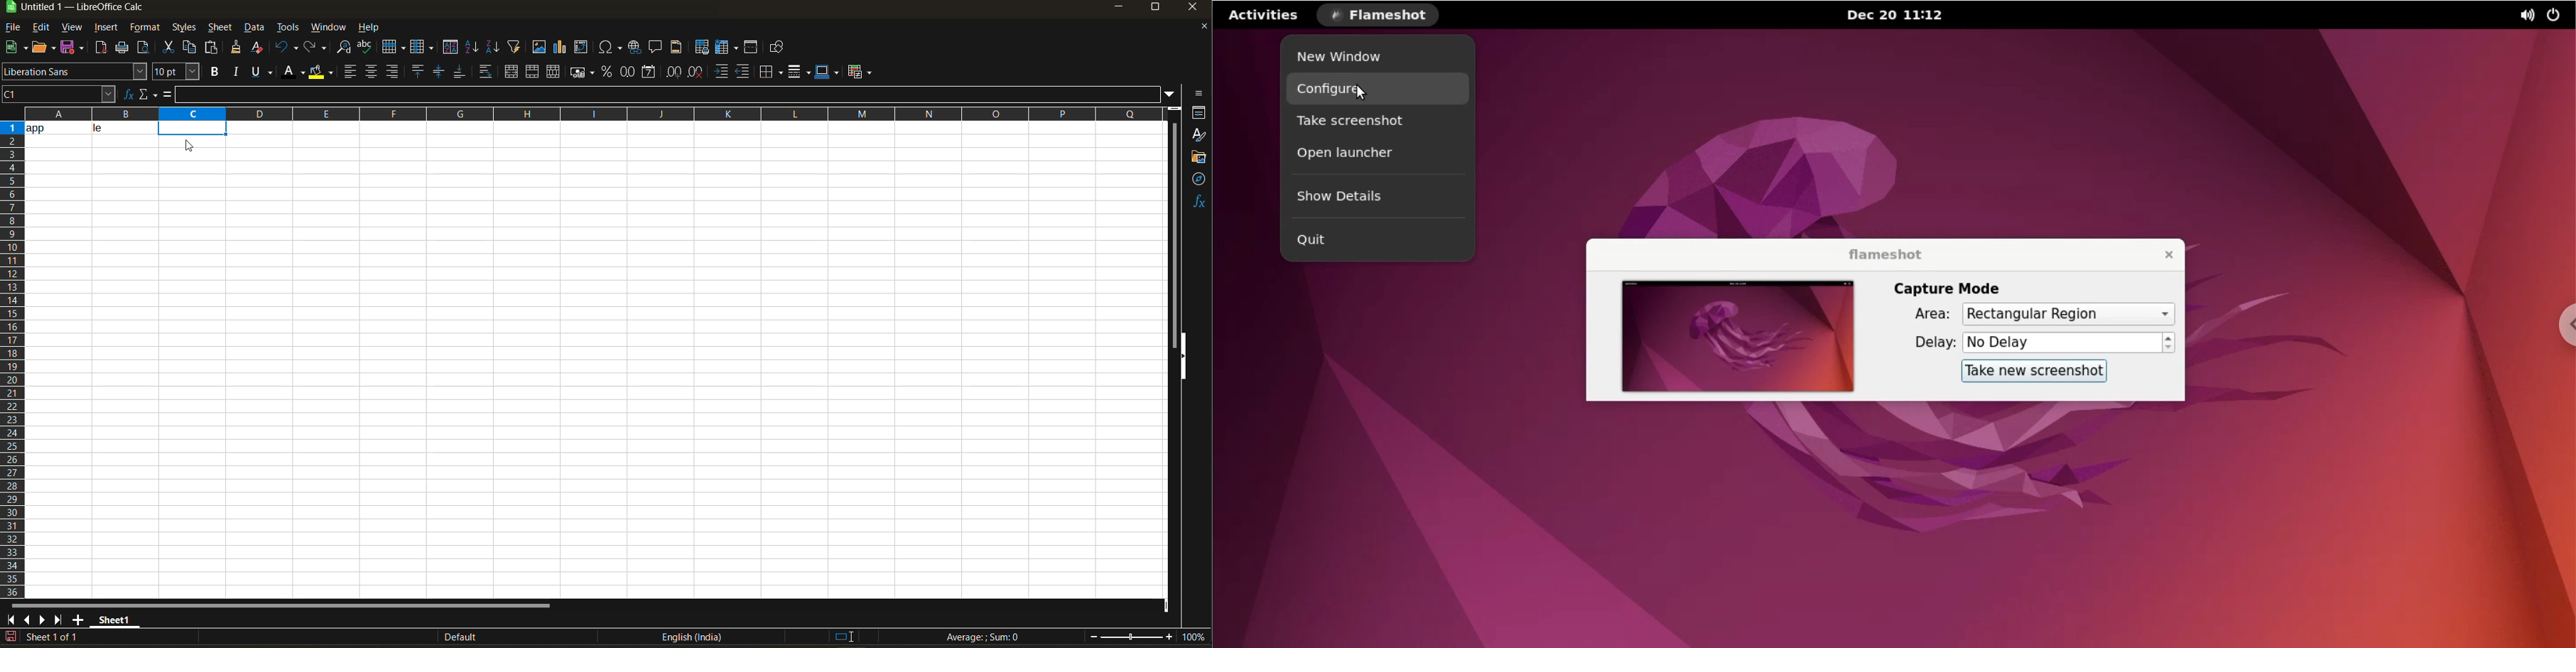 Image resolution: width=2576 pixels, height=672 pixels. What do you see at coordinates (1197, 9) in the screenshot?
I see `close` at bounding box center [1197, 9].